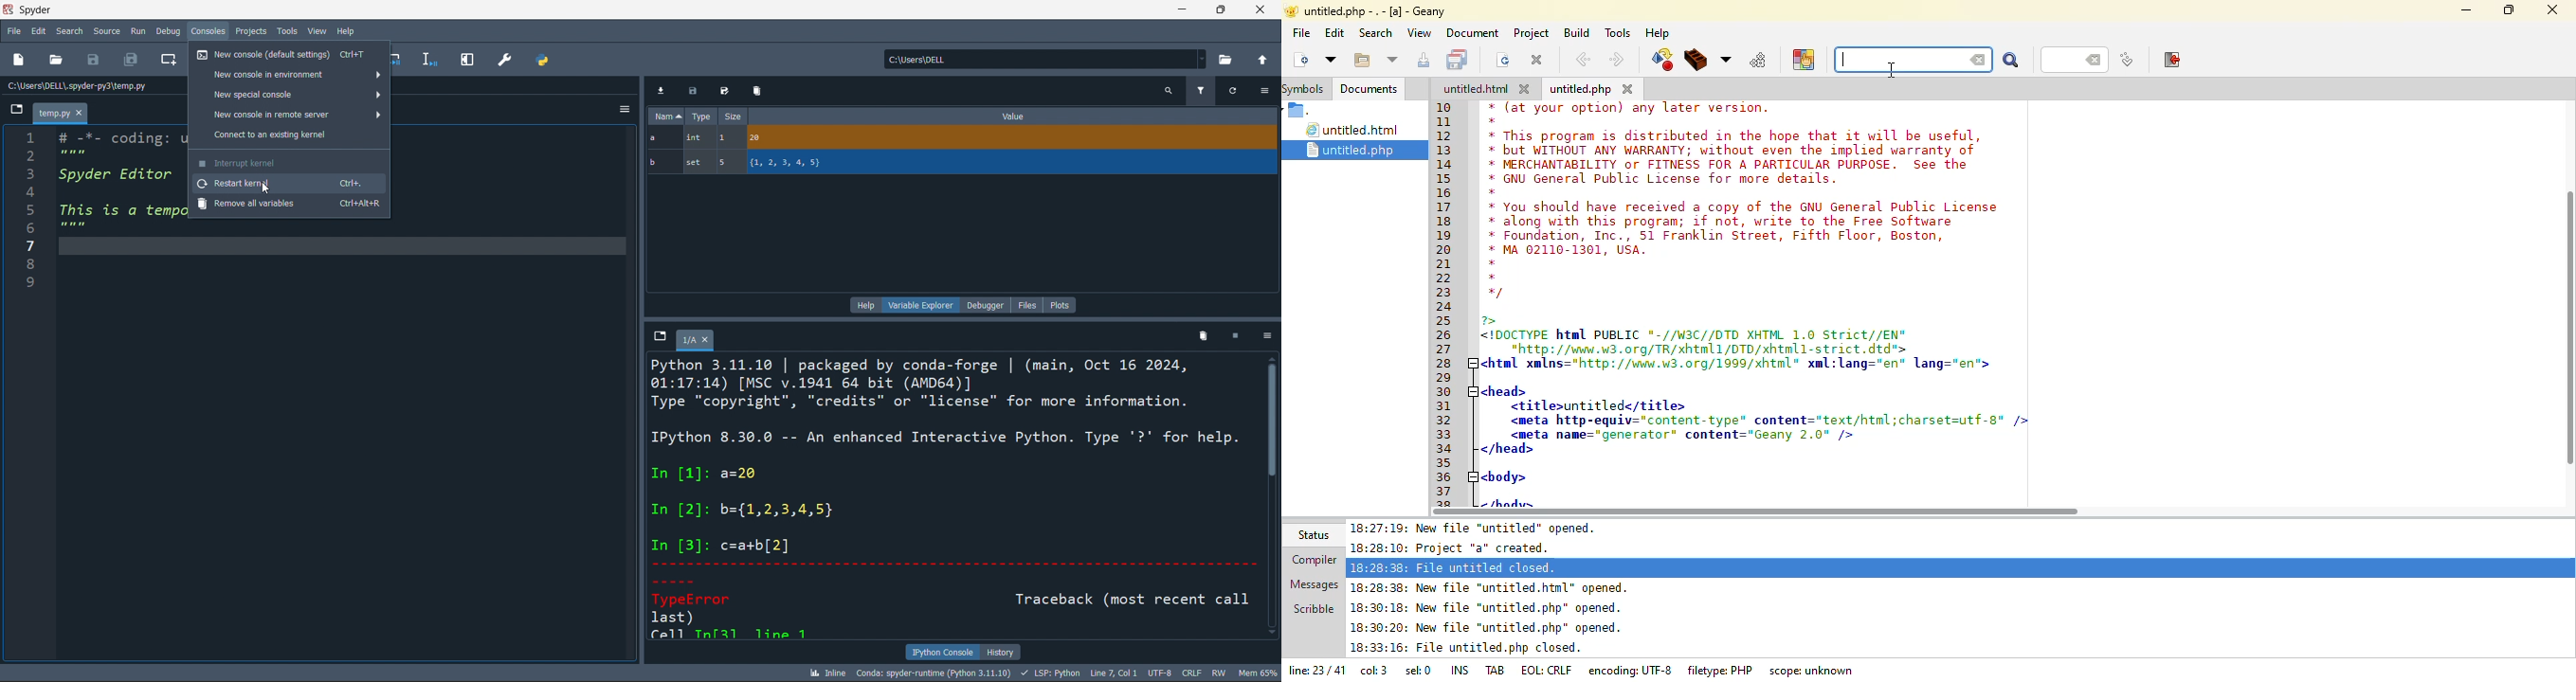  What do you see at coordinates (1192, 673) in the screenshot?
I see `CRLF` at bounding box center [1192, 673].